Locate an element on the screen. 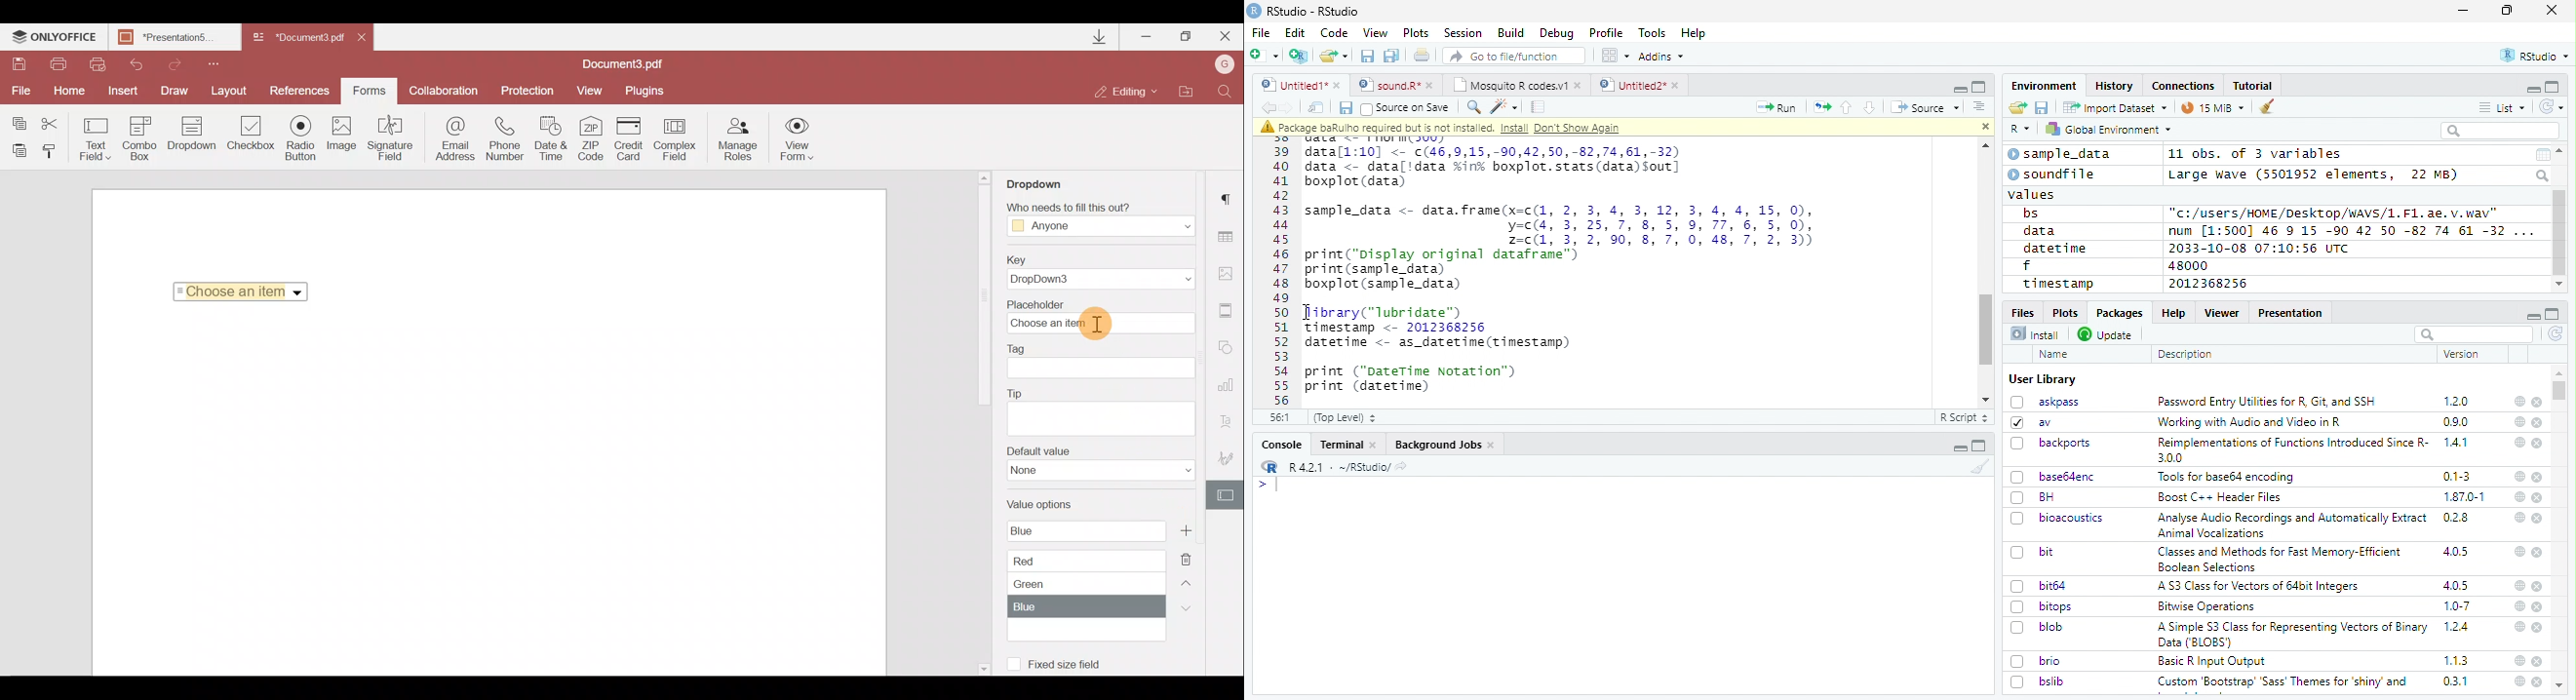 This screenshot has width=2576, height=700. Edit is located at coordinates (1295, 32).